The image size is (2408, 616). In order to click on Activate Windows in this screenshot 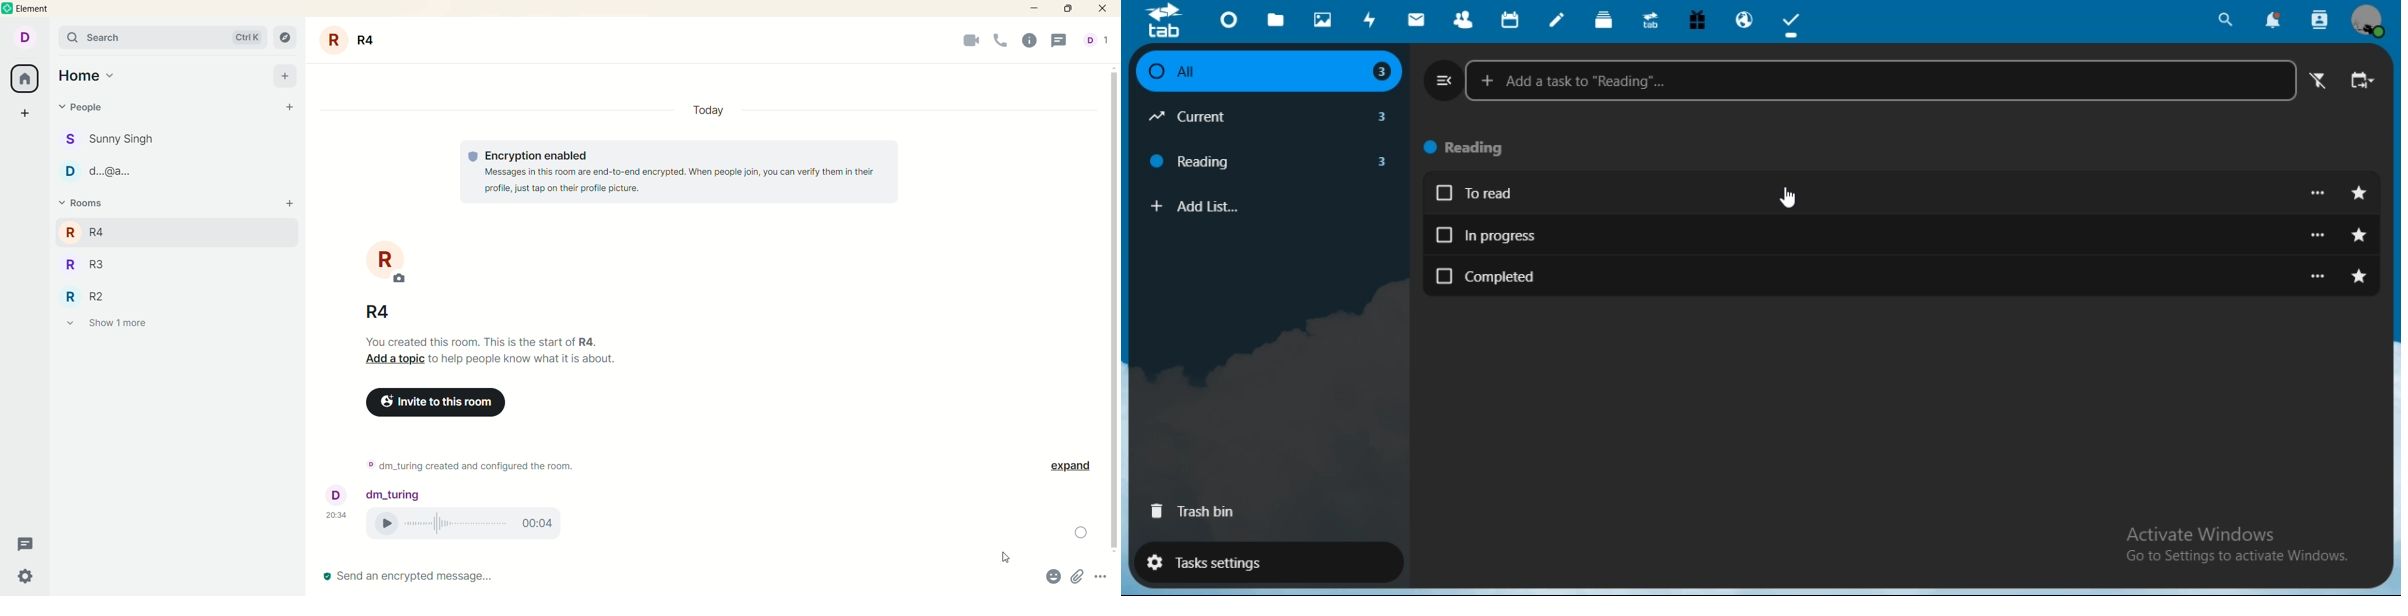, I will do `click(2204, 535)`.